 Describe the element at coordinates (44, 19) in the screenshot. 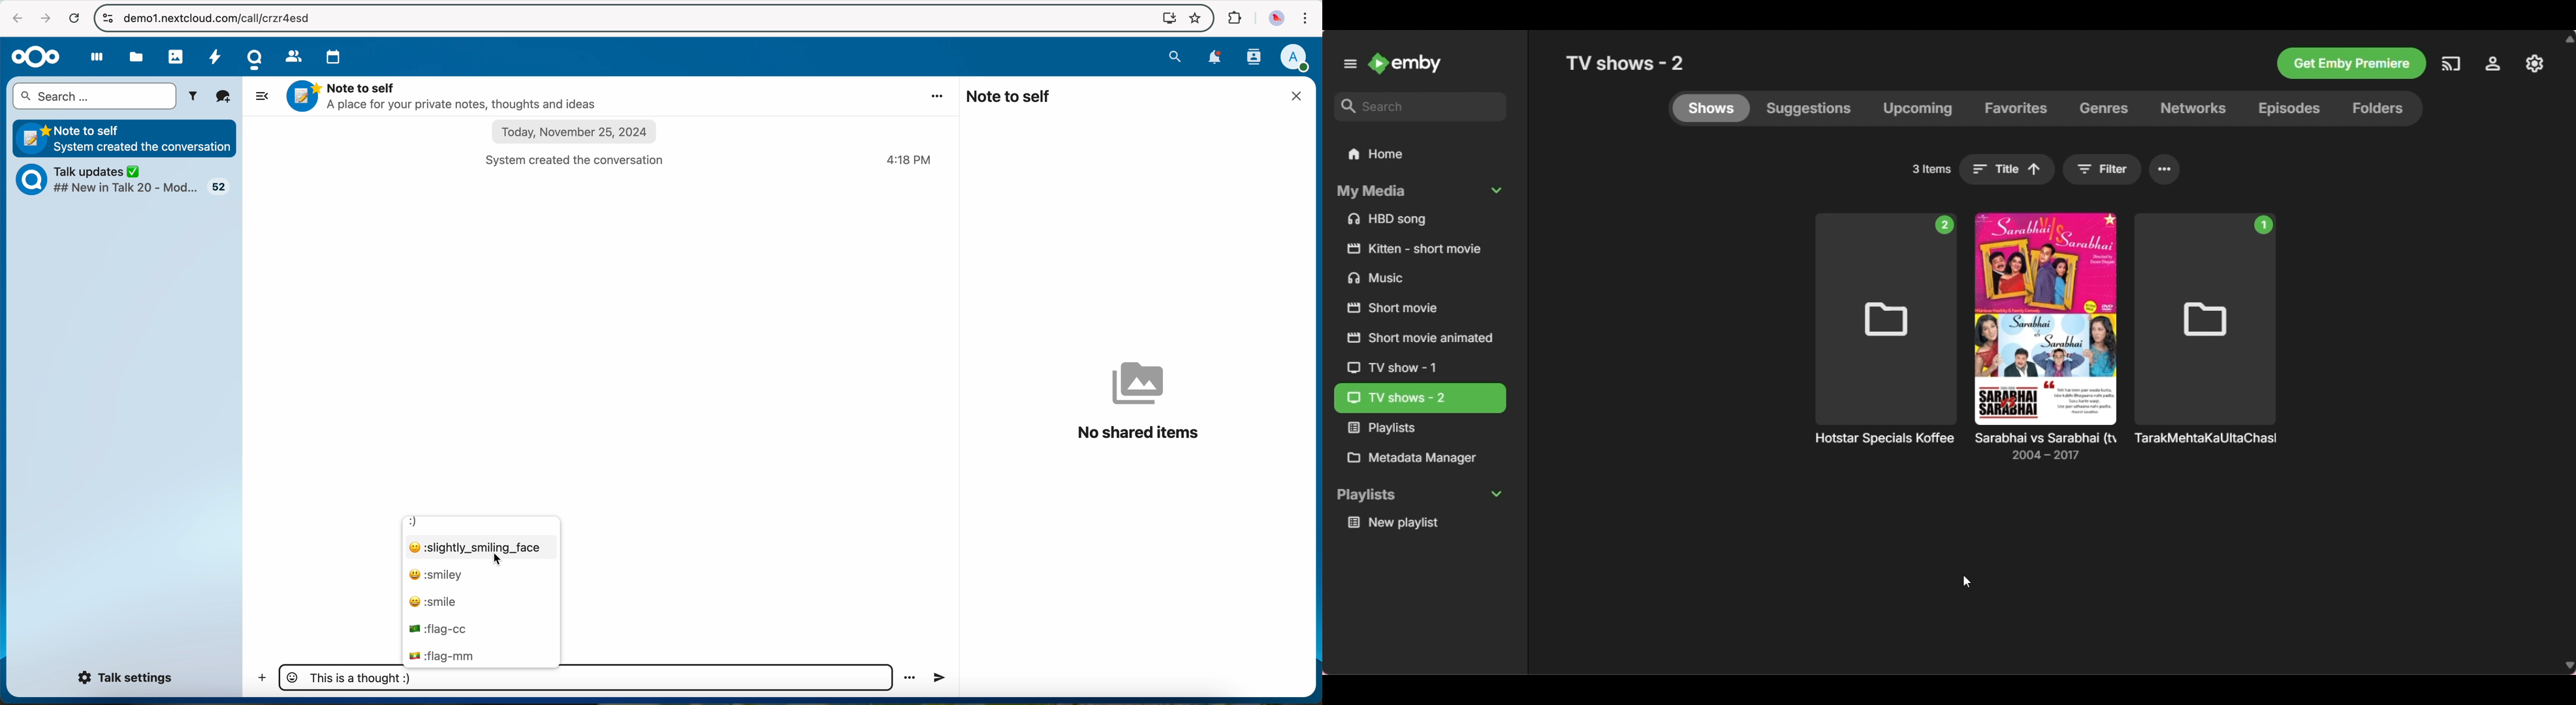

I see `navigate foward` at that location.